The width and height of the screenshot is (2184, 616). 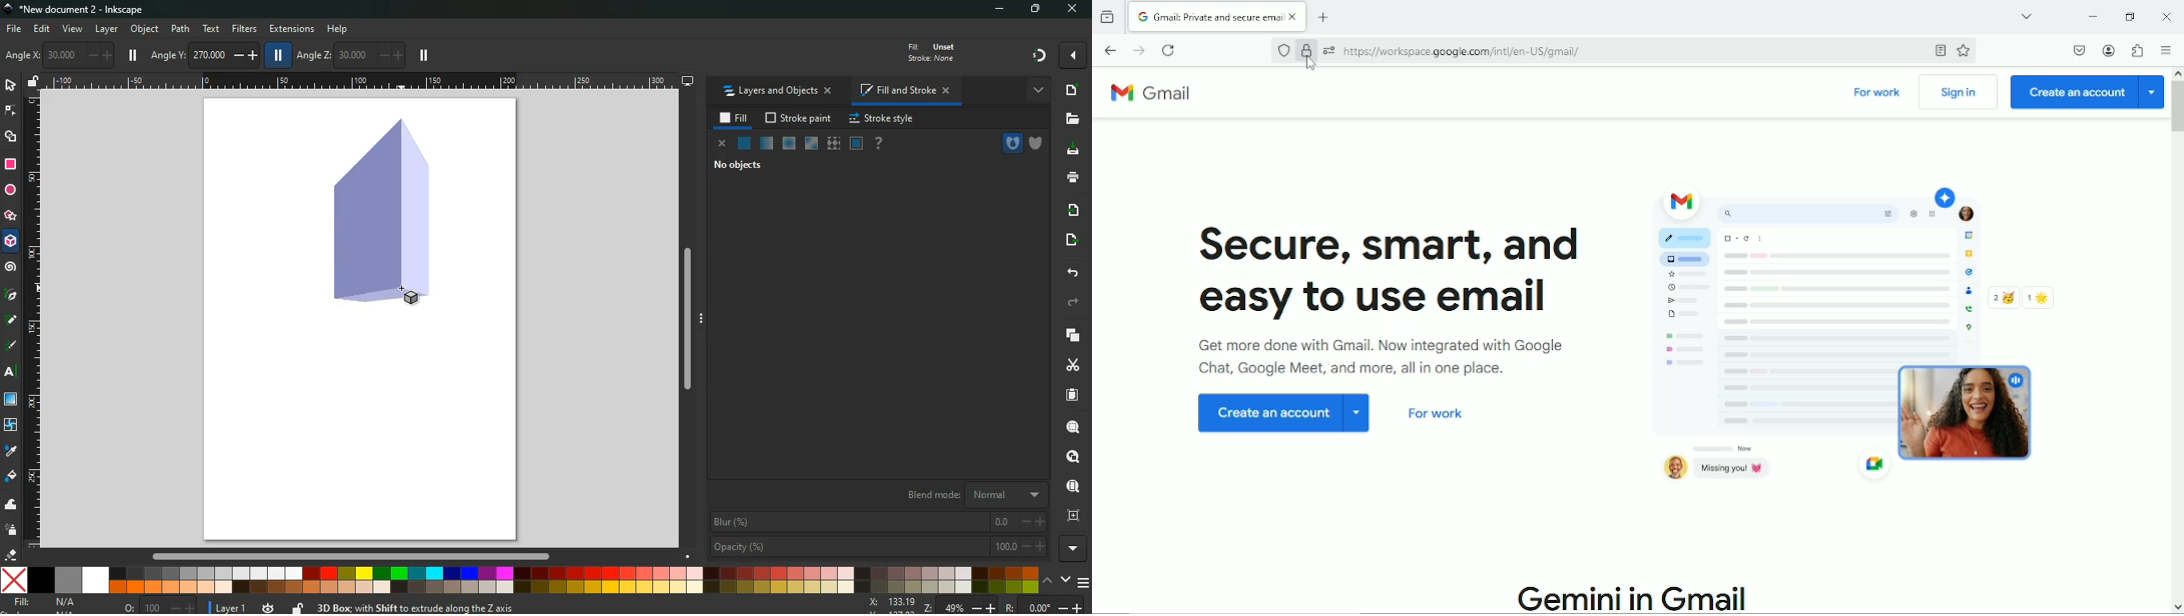 I want to click on new, so click(x=1070, y=90).